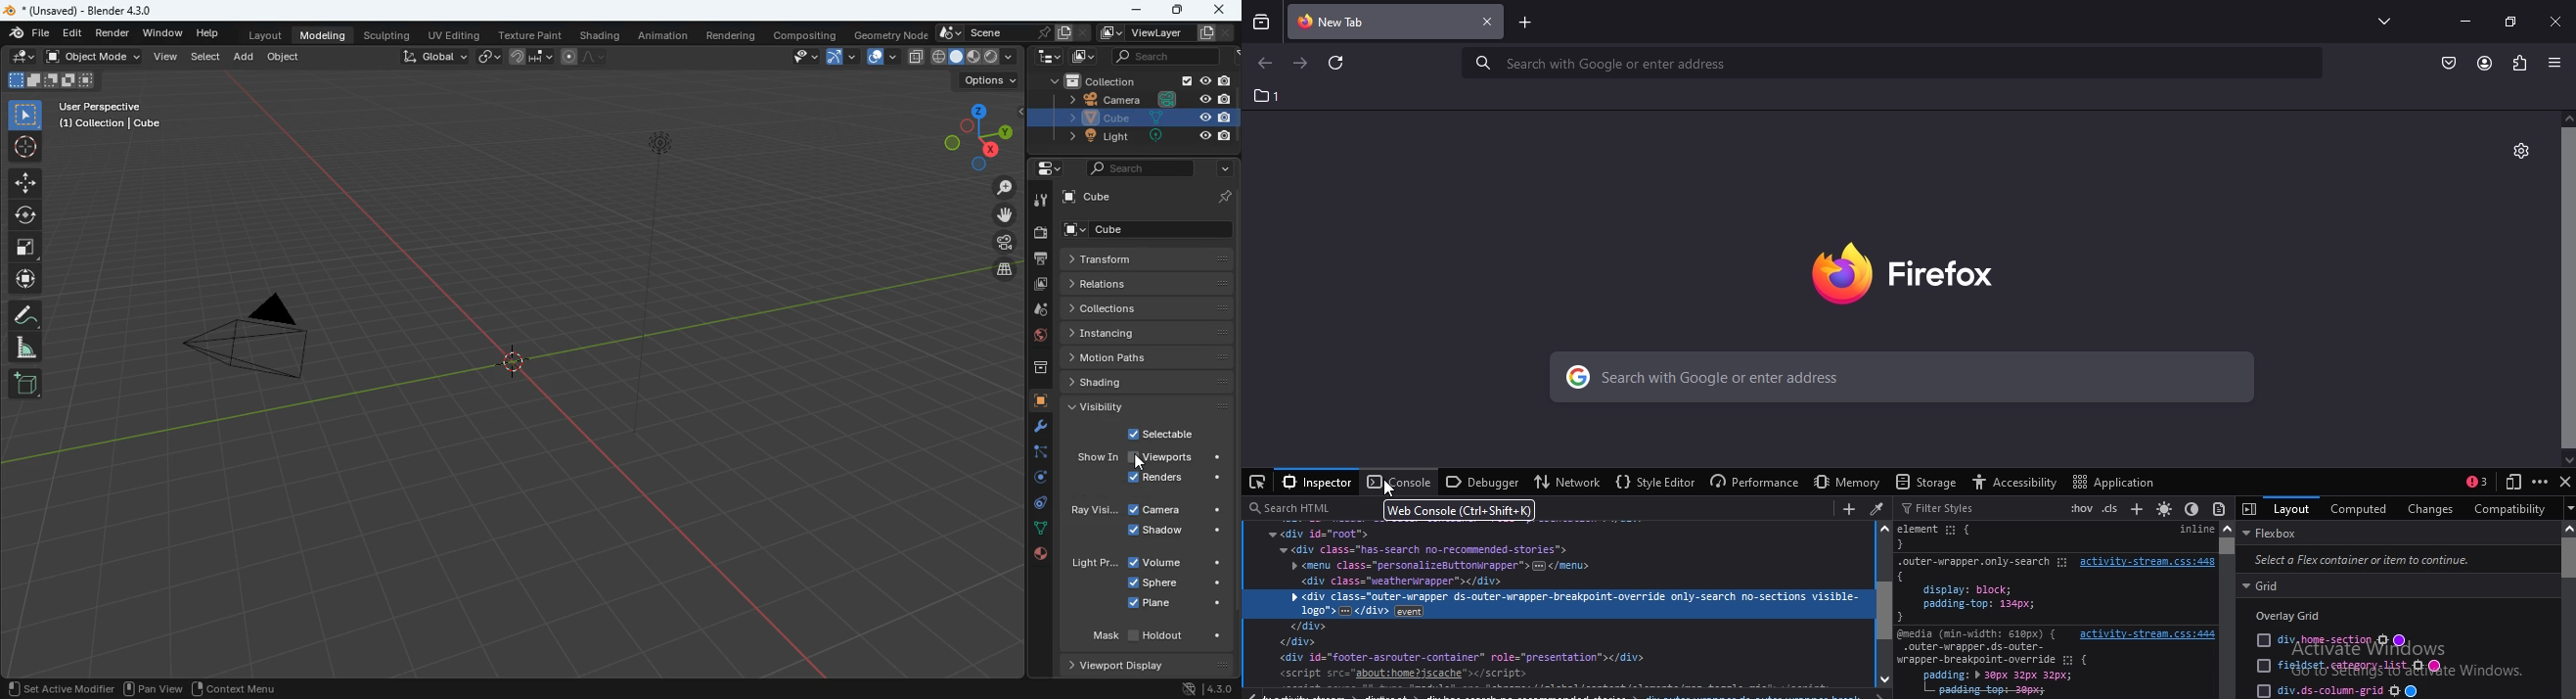 The height and width of the screenshot is (700, 2576). Describe the element at coordinates (324, 35) in the screenshot. I see `modeling` at that location.